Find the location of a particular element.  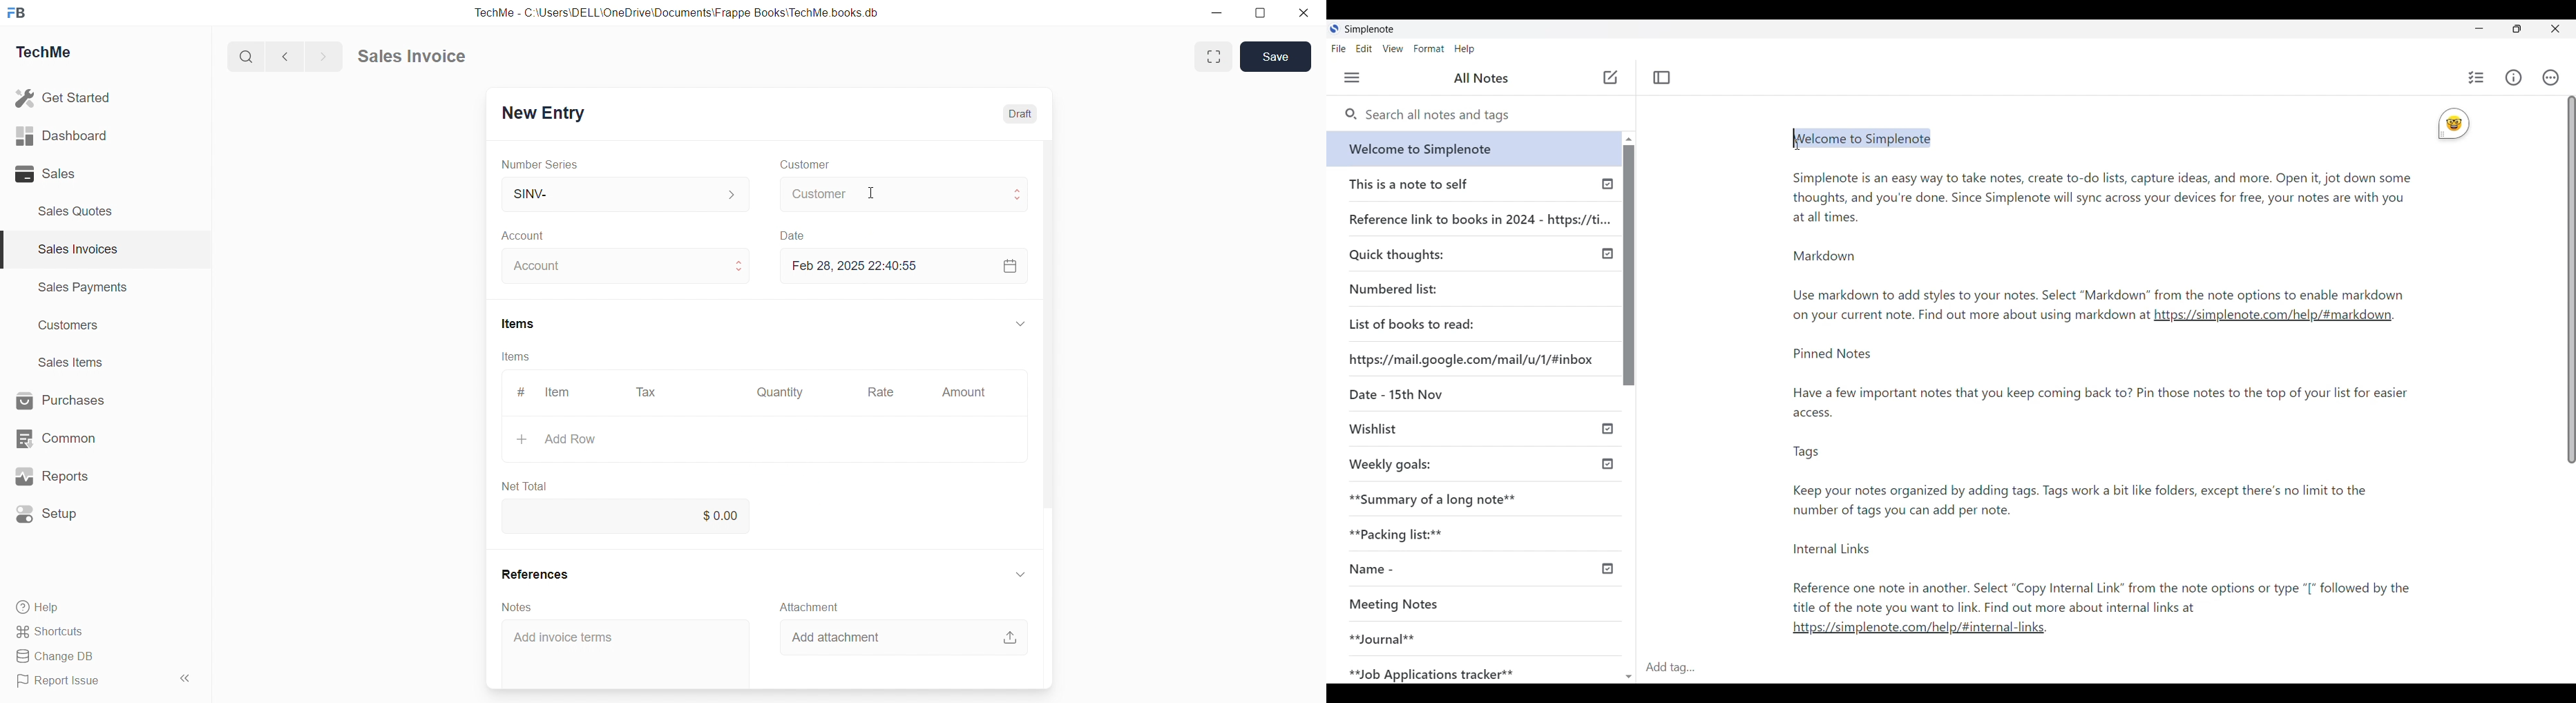

Journal is located at coordinates (1382, 638).